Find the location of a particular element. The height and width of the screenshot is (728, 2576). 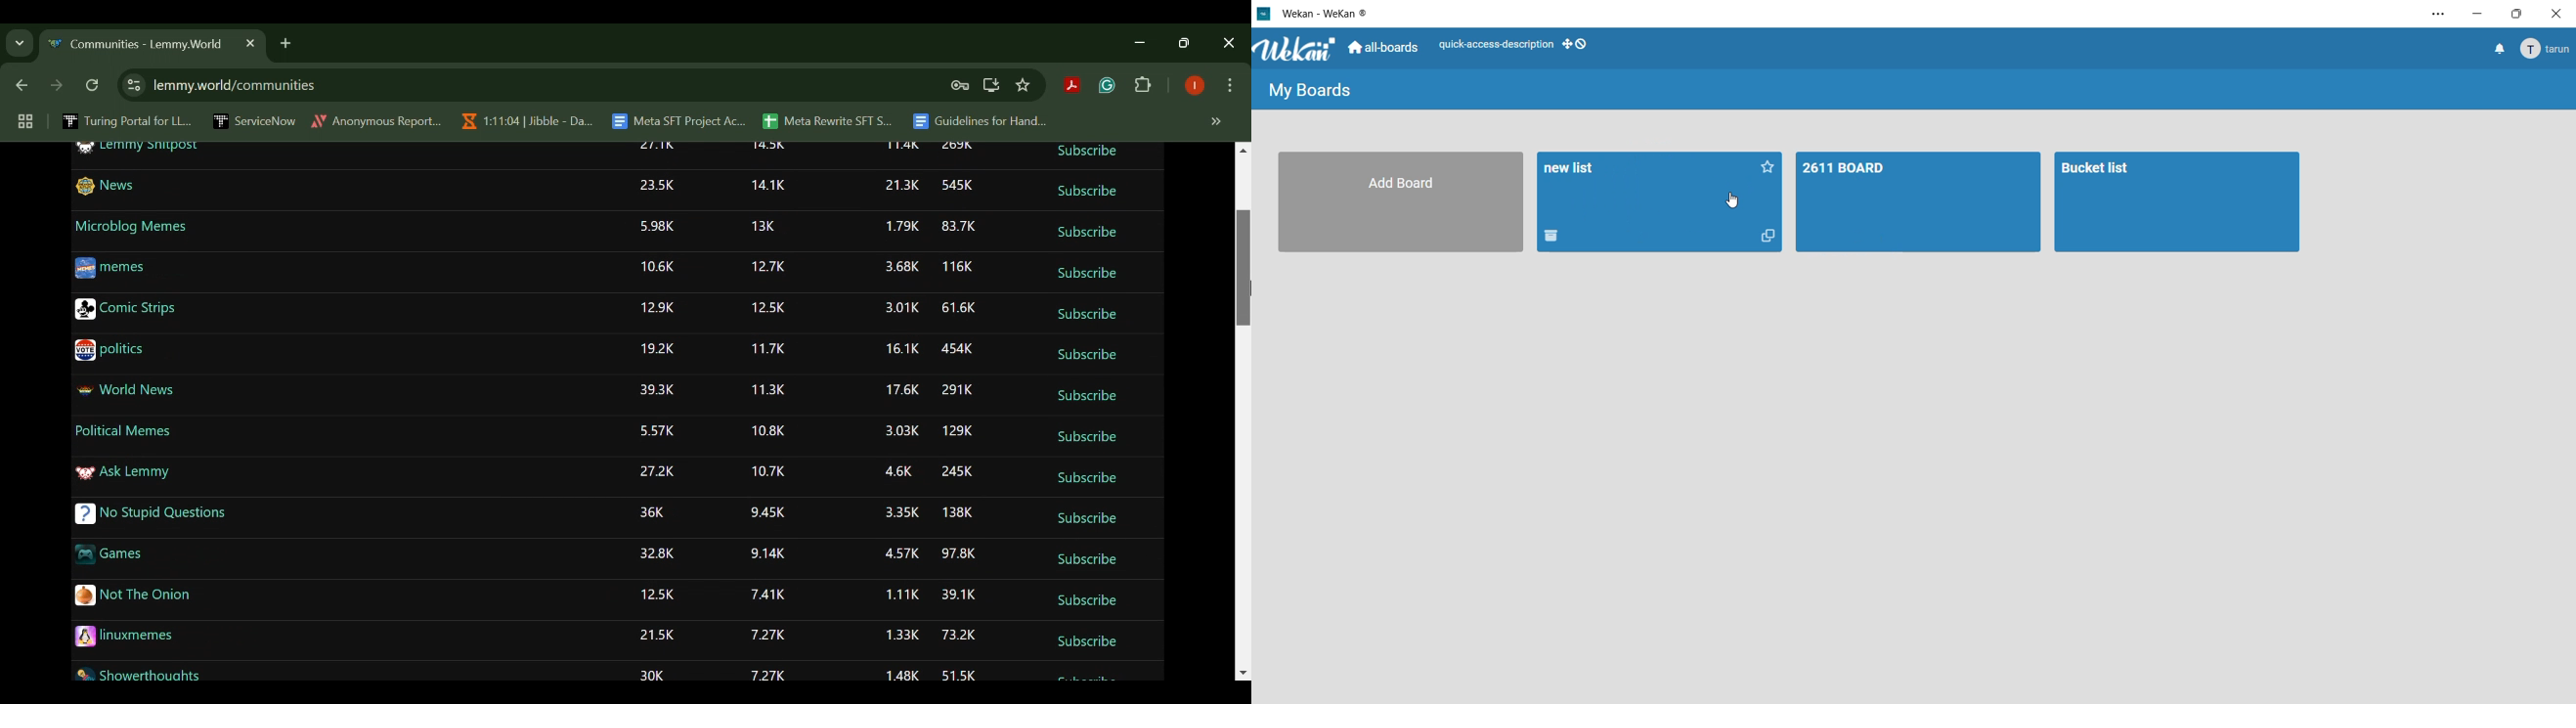

Options is located at coordinates (1230, 87).